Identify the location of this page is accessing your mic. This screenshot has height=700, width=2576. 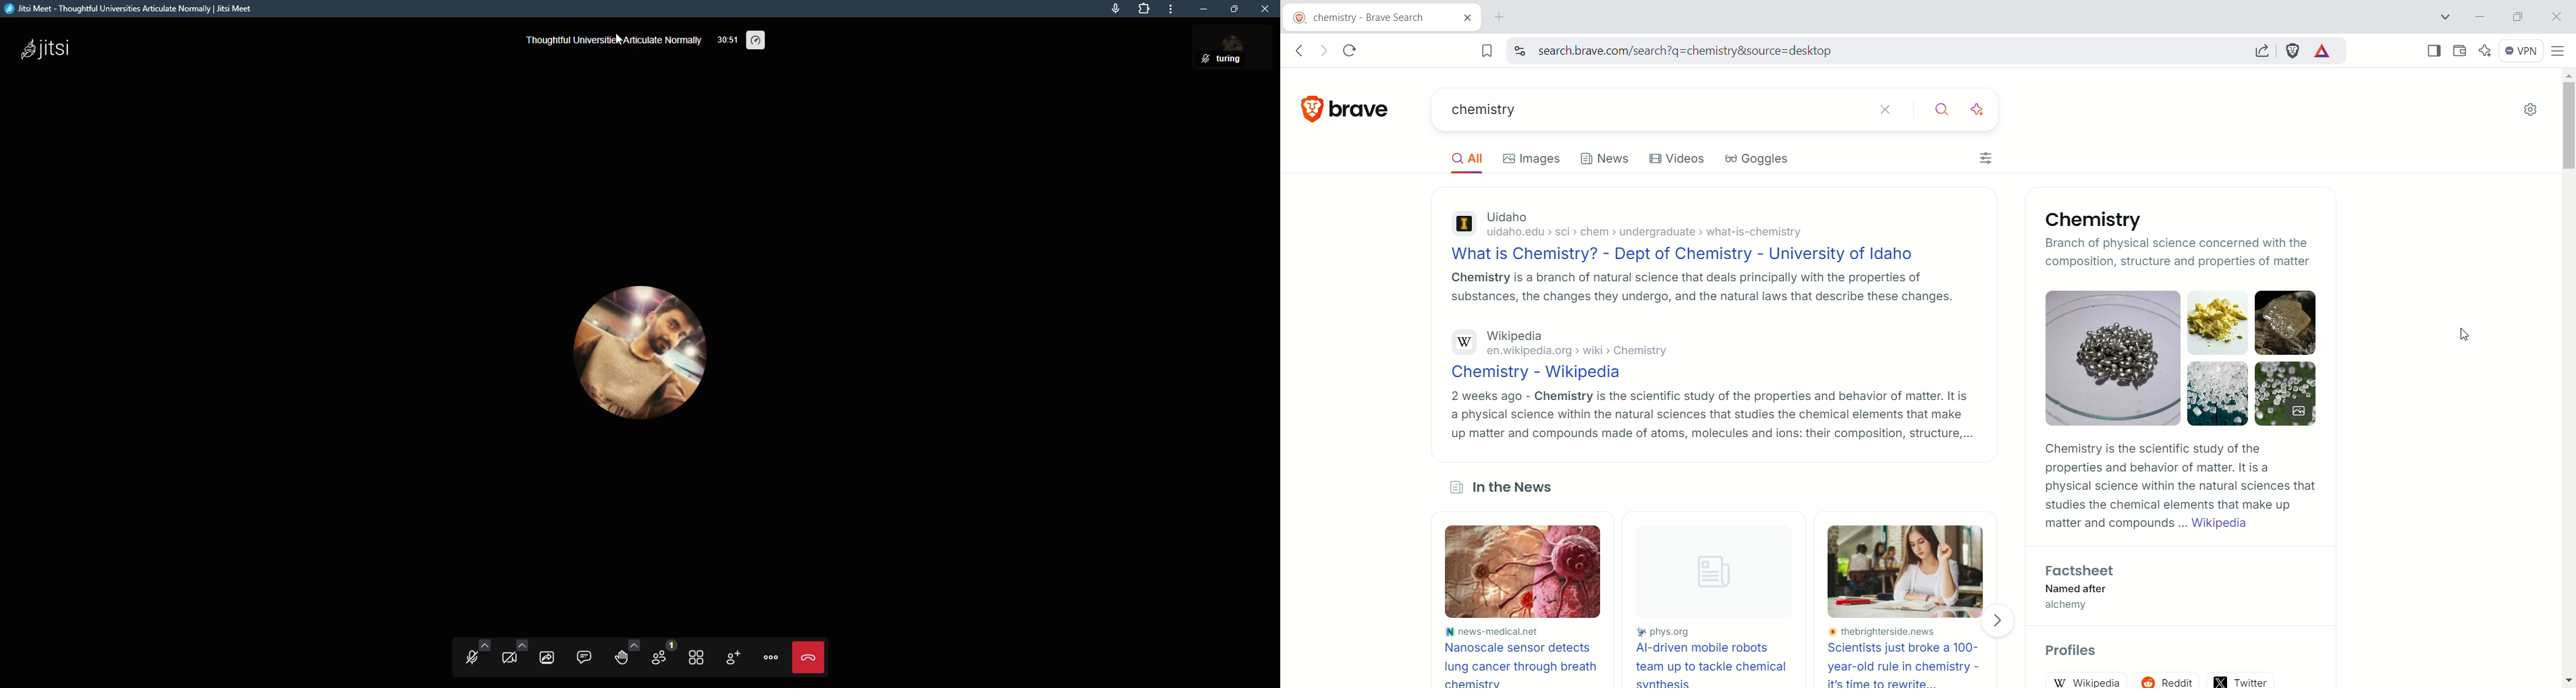
(1115, 9).